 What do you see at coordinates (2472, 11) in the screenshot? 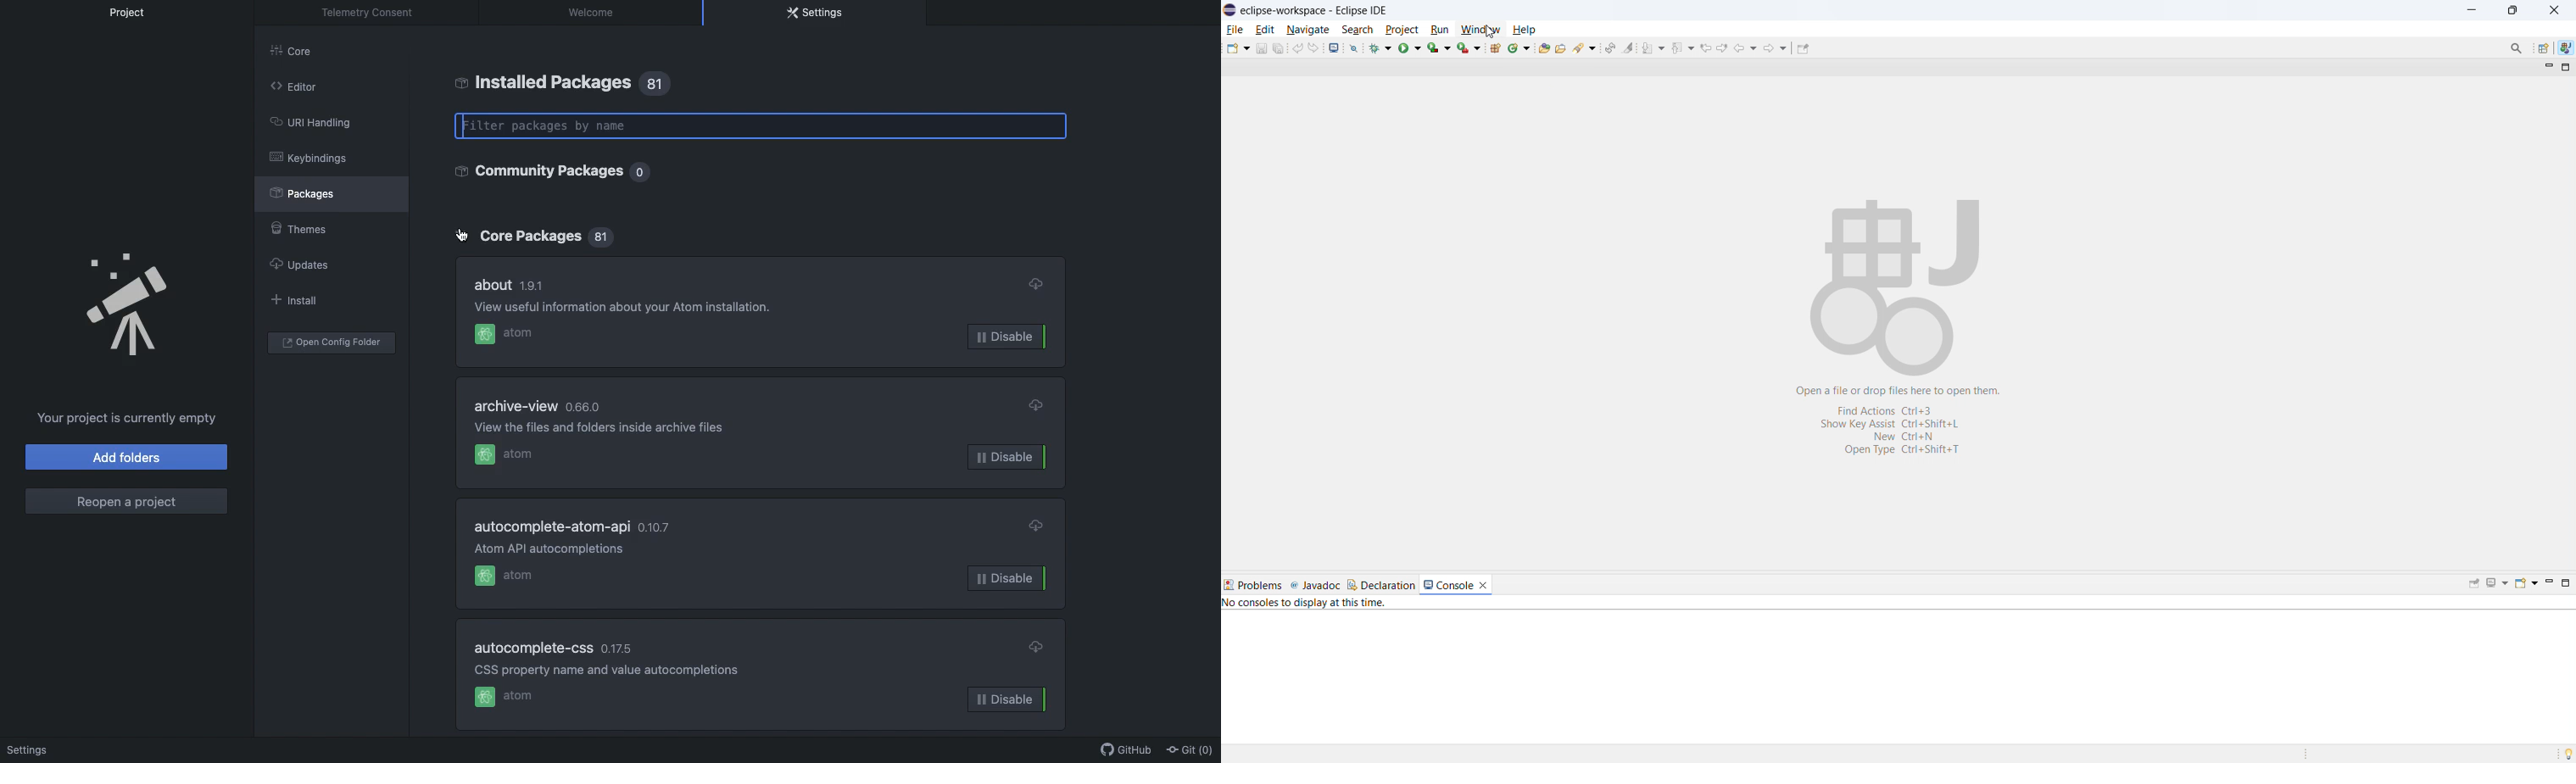
I see `minimize` at bounding box center [2472, 11].